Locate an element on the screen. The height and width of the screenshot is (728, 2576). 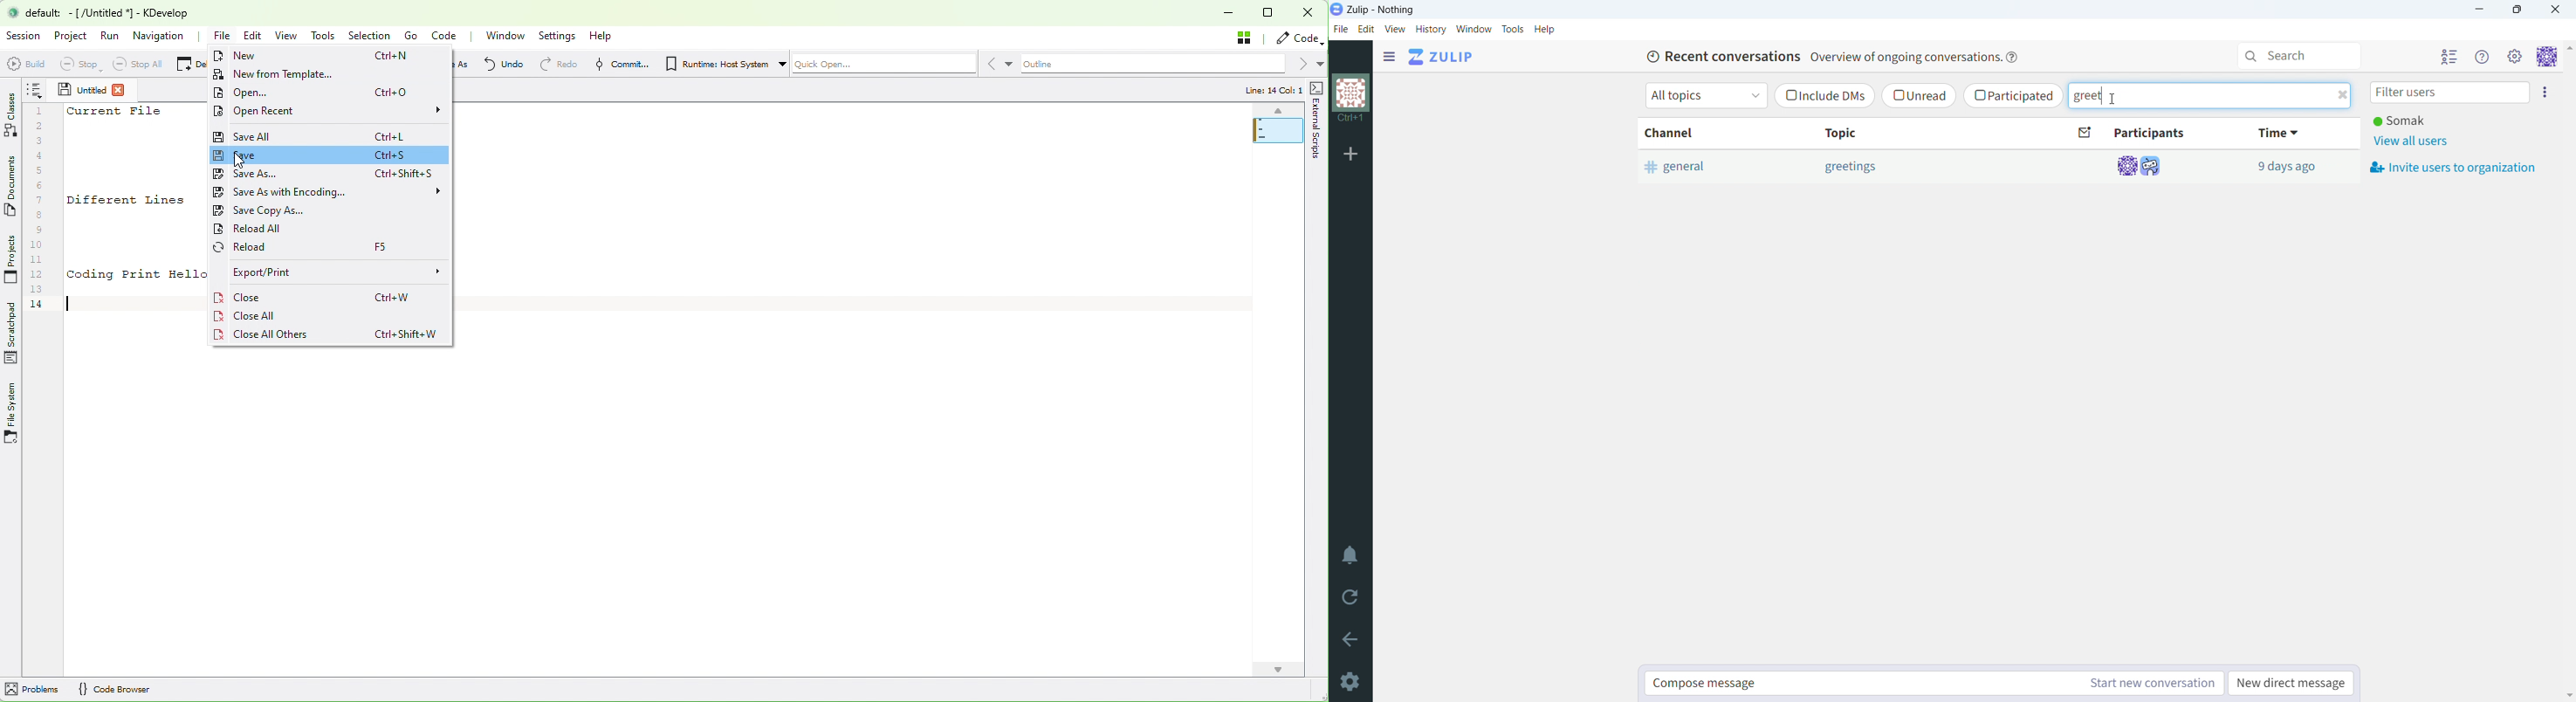
participated is located at coordinates (2014, 96).